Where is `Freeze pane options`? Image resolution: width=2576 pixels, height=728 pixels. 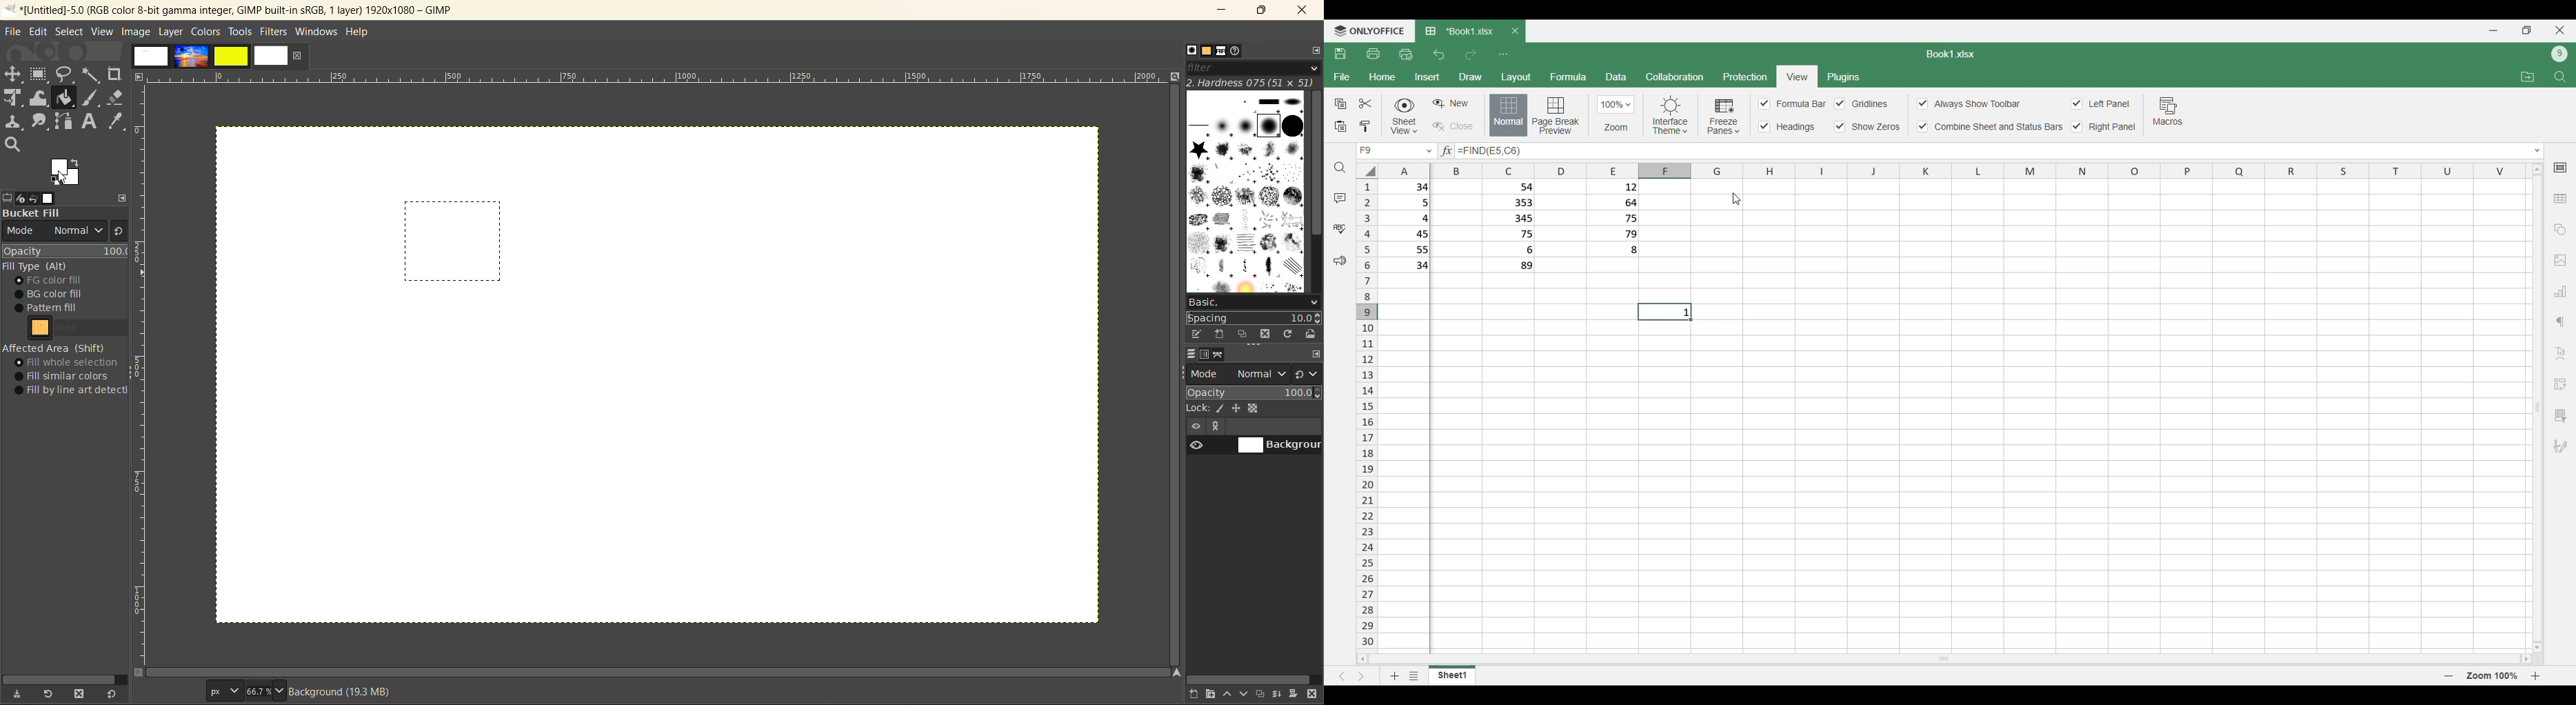 Freeze pane options is located at coordinates (1724, 115).